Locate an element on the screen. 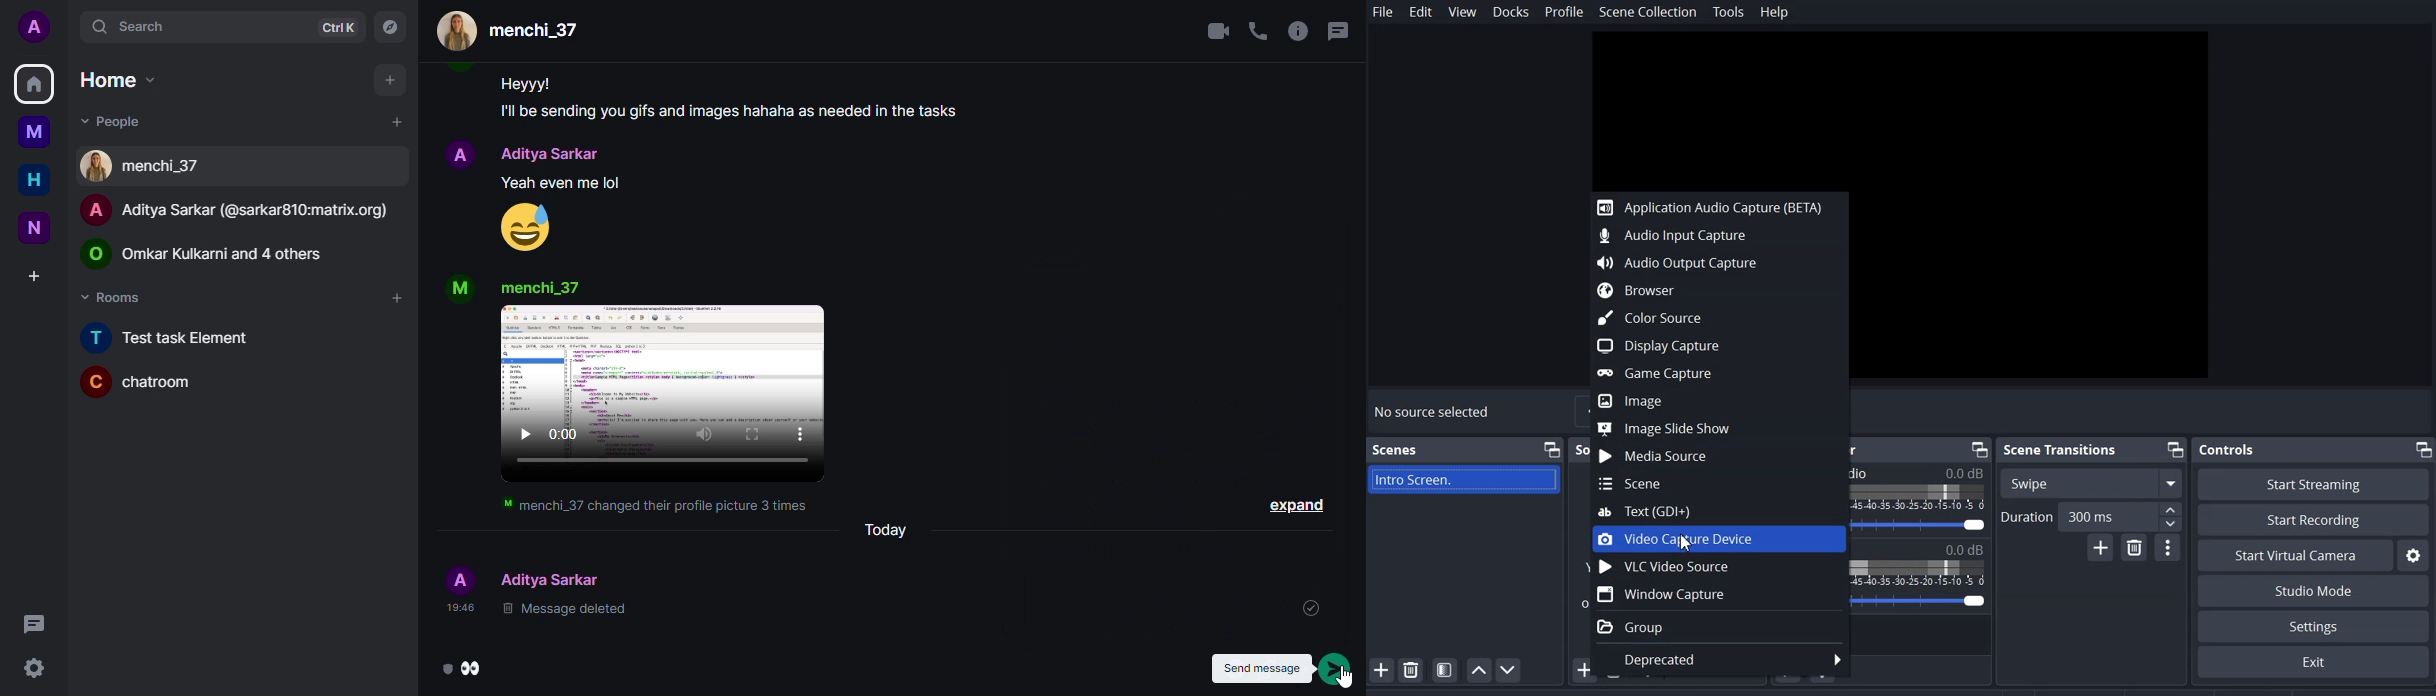 The width and height of the screenshot is (2436, 700). Duration is located at coordinates (2091, 515).